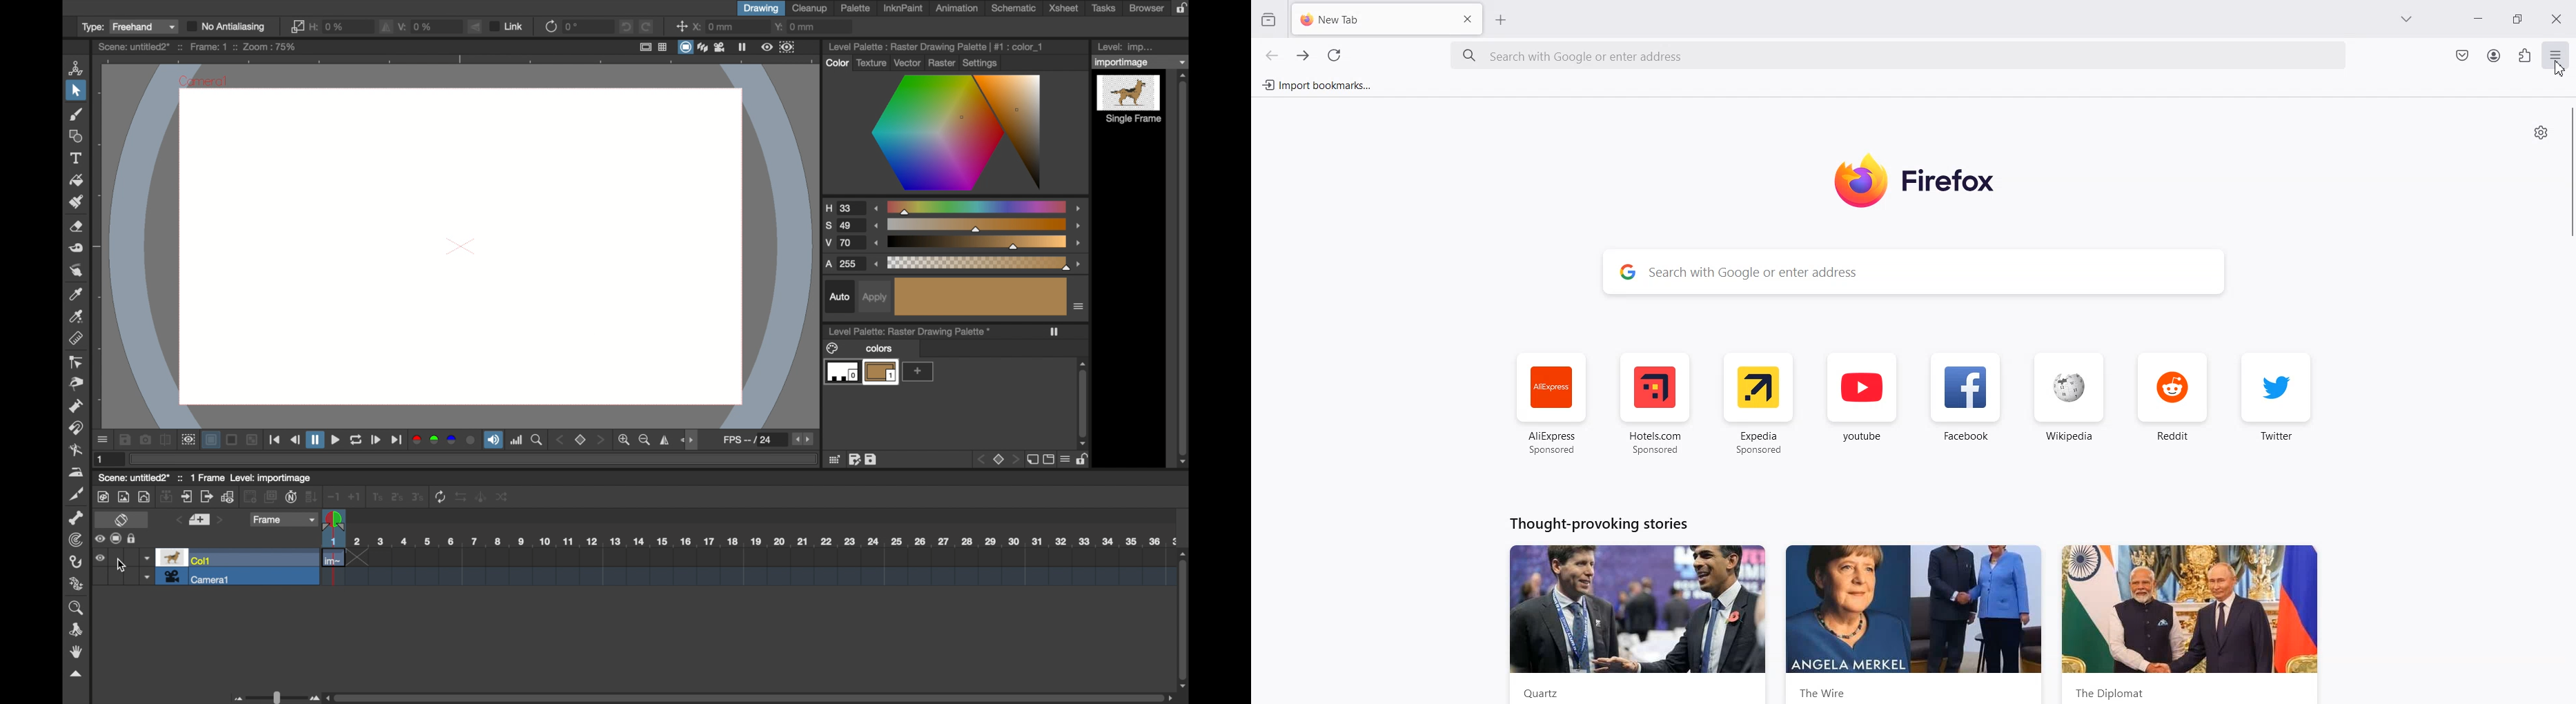  I want to click on scale, so click(977, 243).